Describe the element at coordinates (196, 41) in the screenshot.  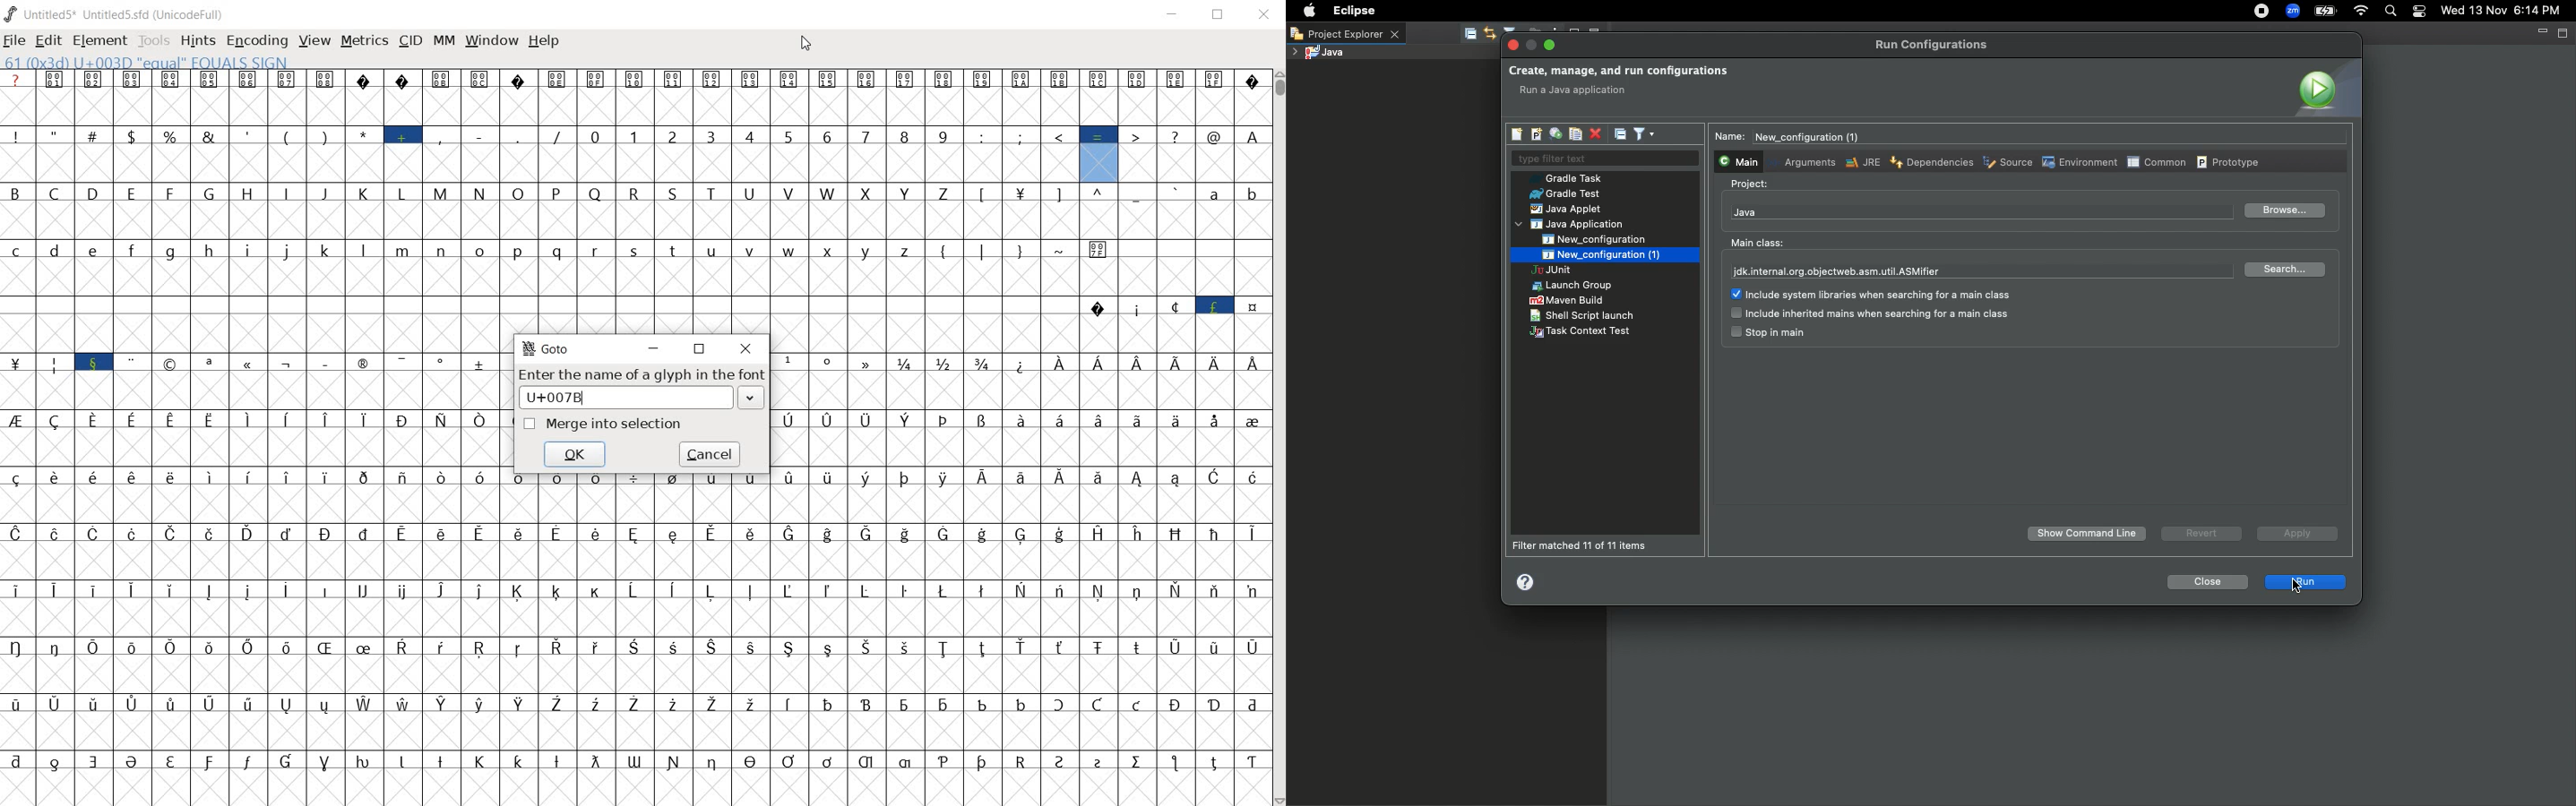
I see `hints` at that location.